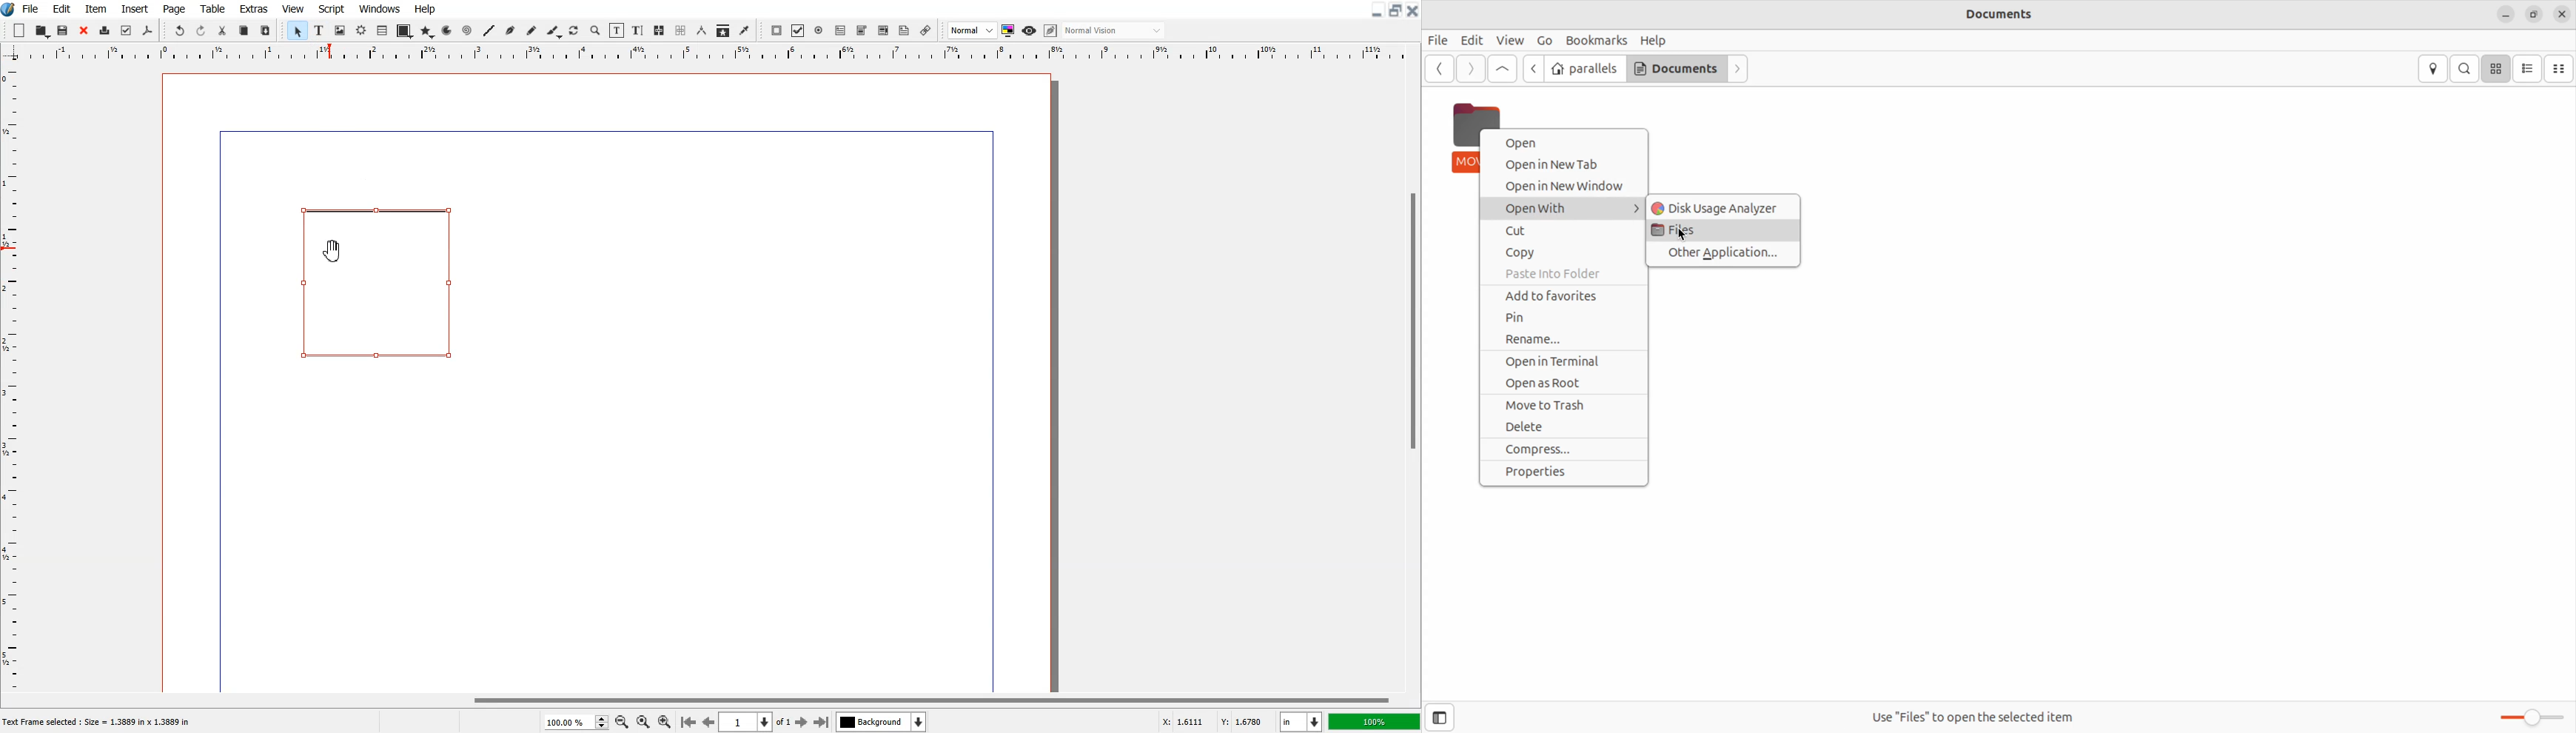  I want to click on PDF Push button , so click(776, 30).